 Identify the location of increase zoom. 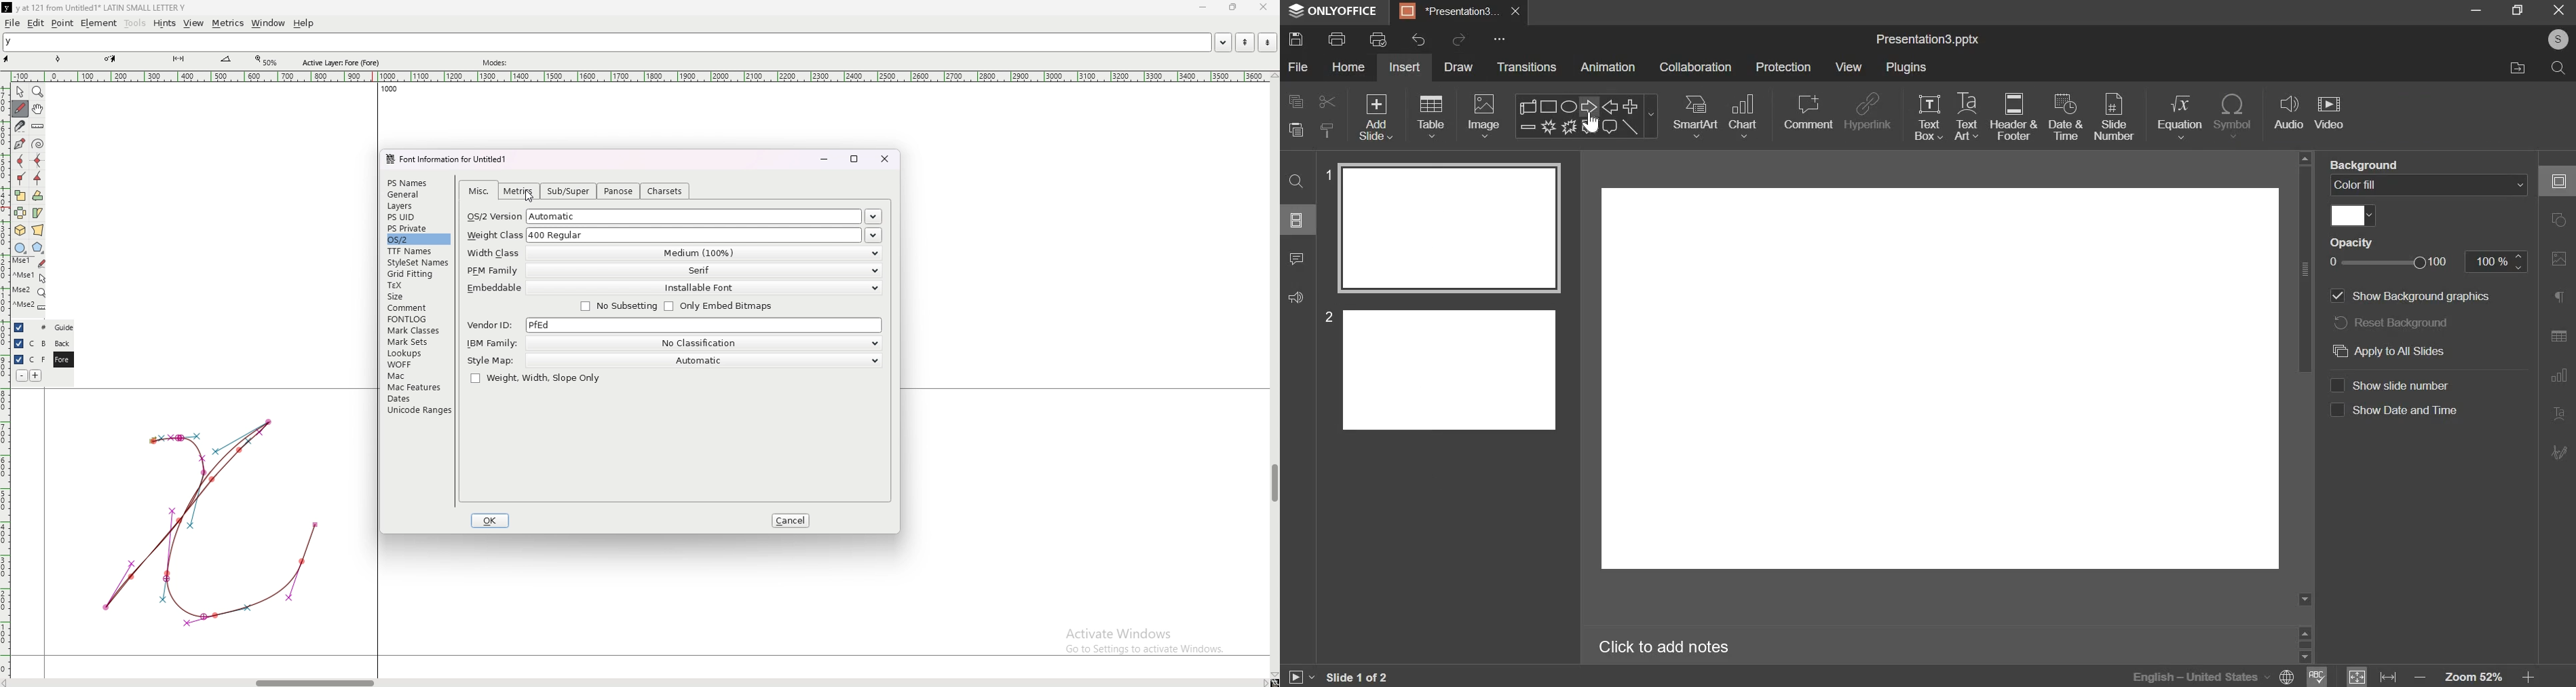
(2528, 677).